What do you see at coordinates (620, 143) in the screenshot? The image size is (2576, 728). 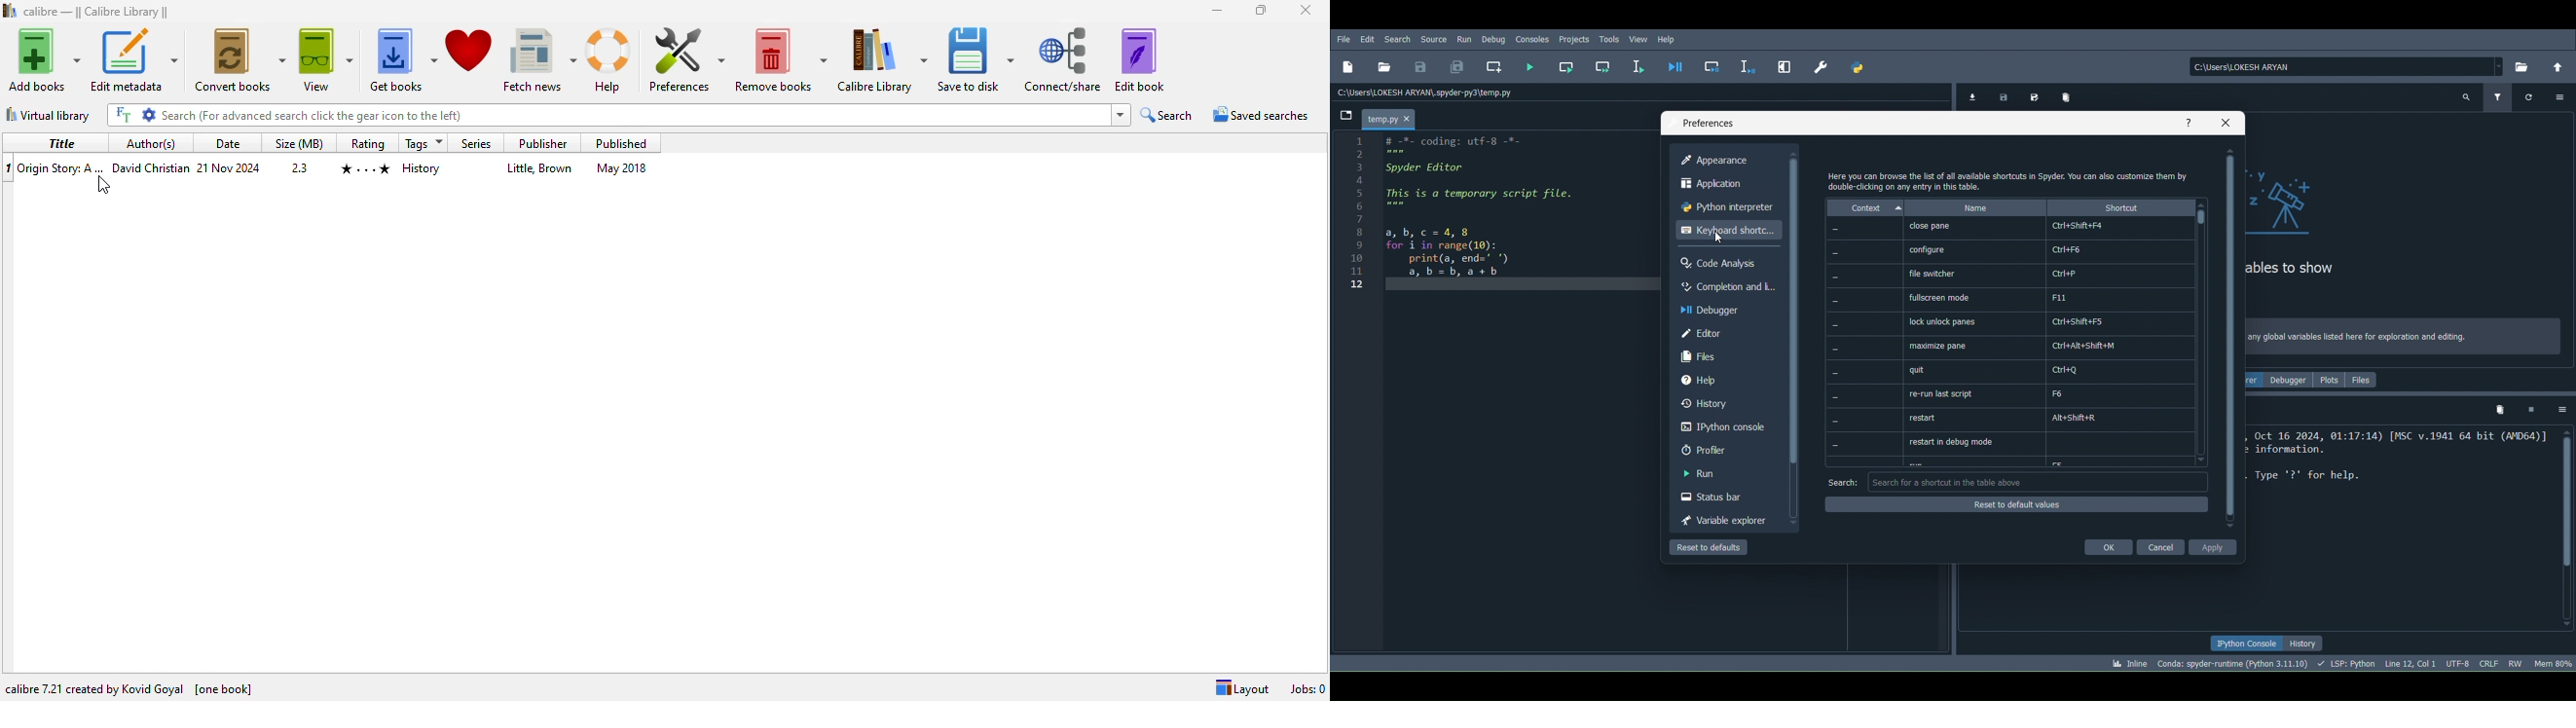 I see `published` at bounding box center [620, 143].